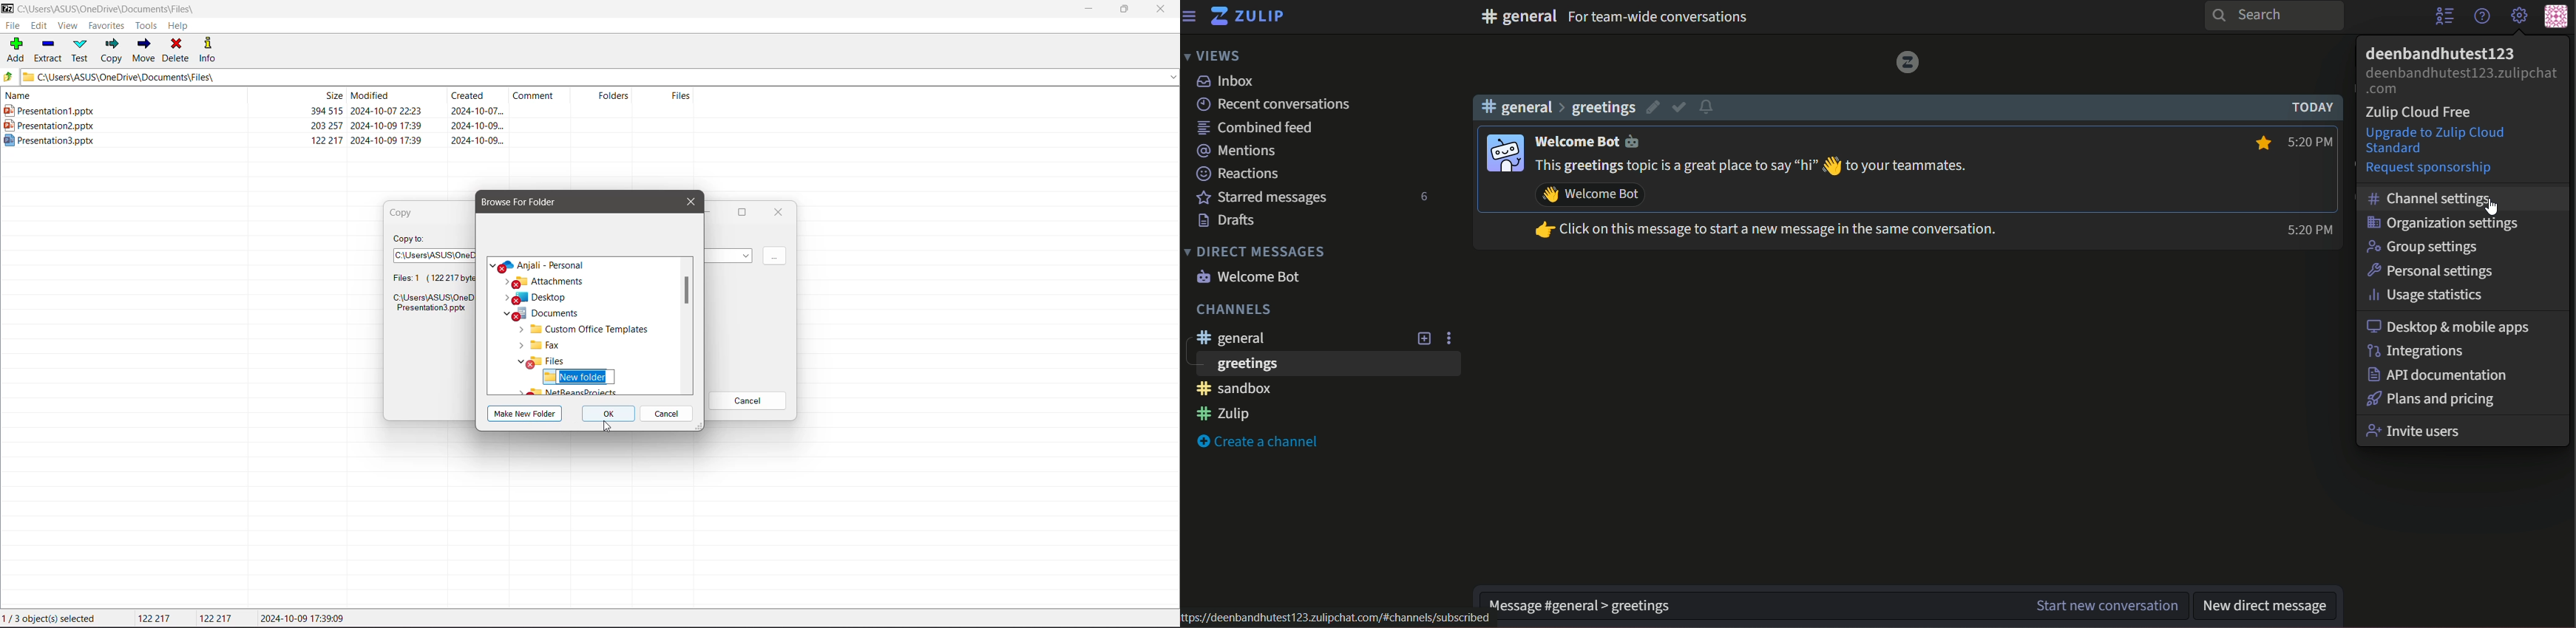  Describe the element at coordinates (2433, 399) in the screenshot. I see `plans and pricing` at that location.